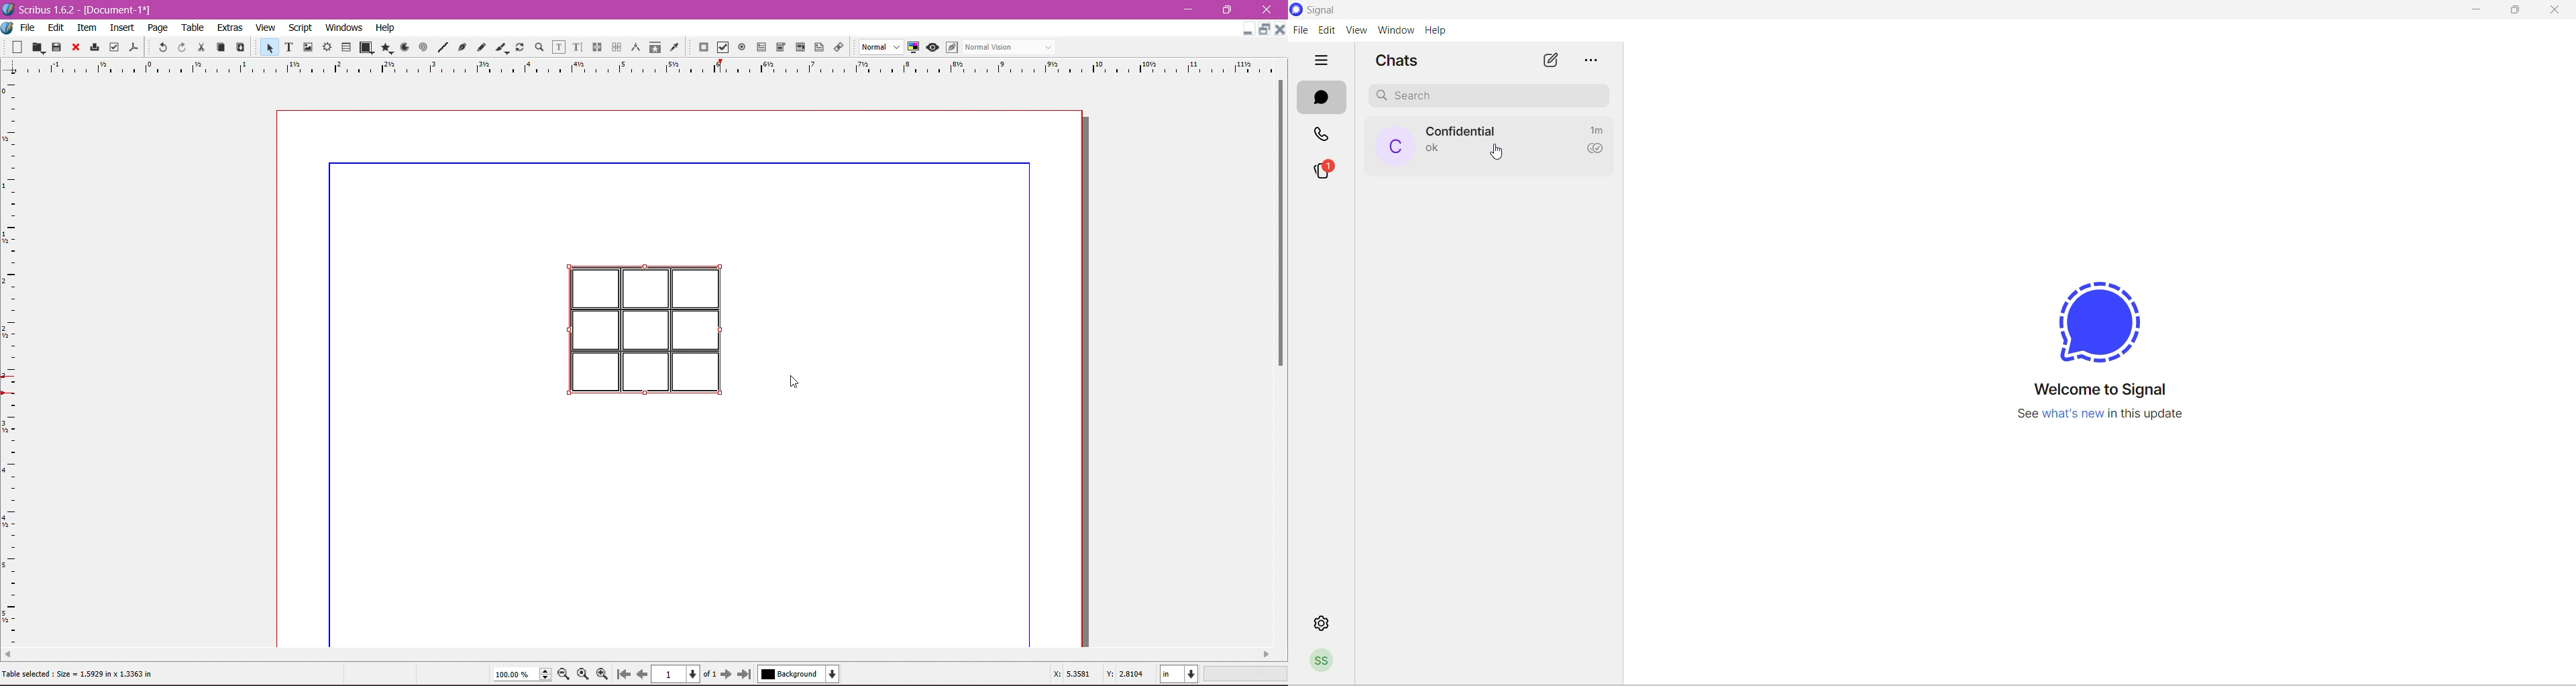 The width and height of the screenshot is (2576, 700). What do you see at coordinates (728, 673) in the screenshot?
I see `Next Page` at bounding box center [728, 673].